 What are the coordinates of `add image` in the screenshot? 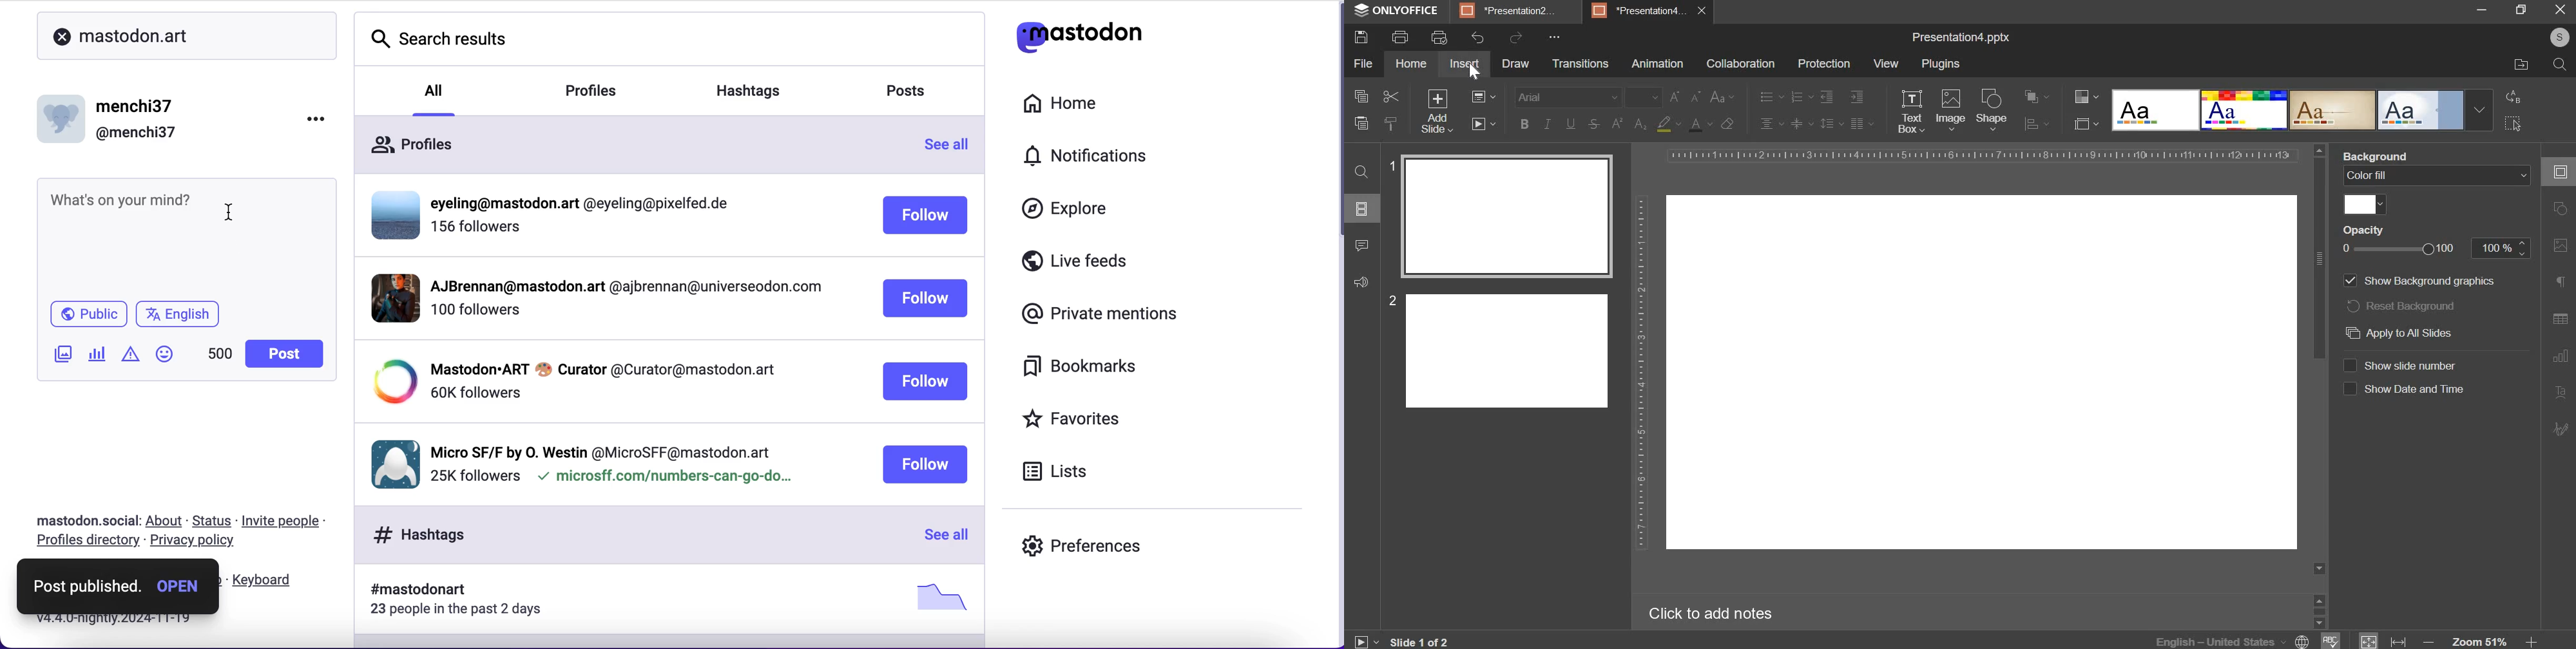 It's located at (61, 356).